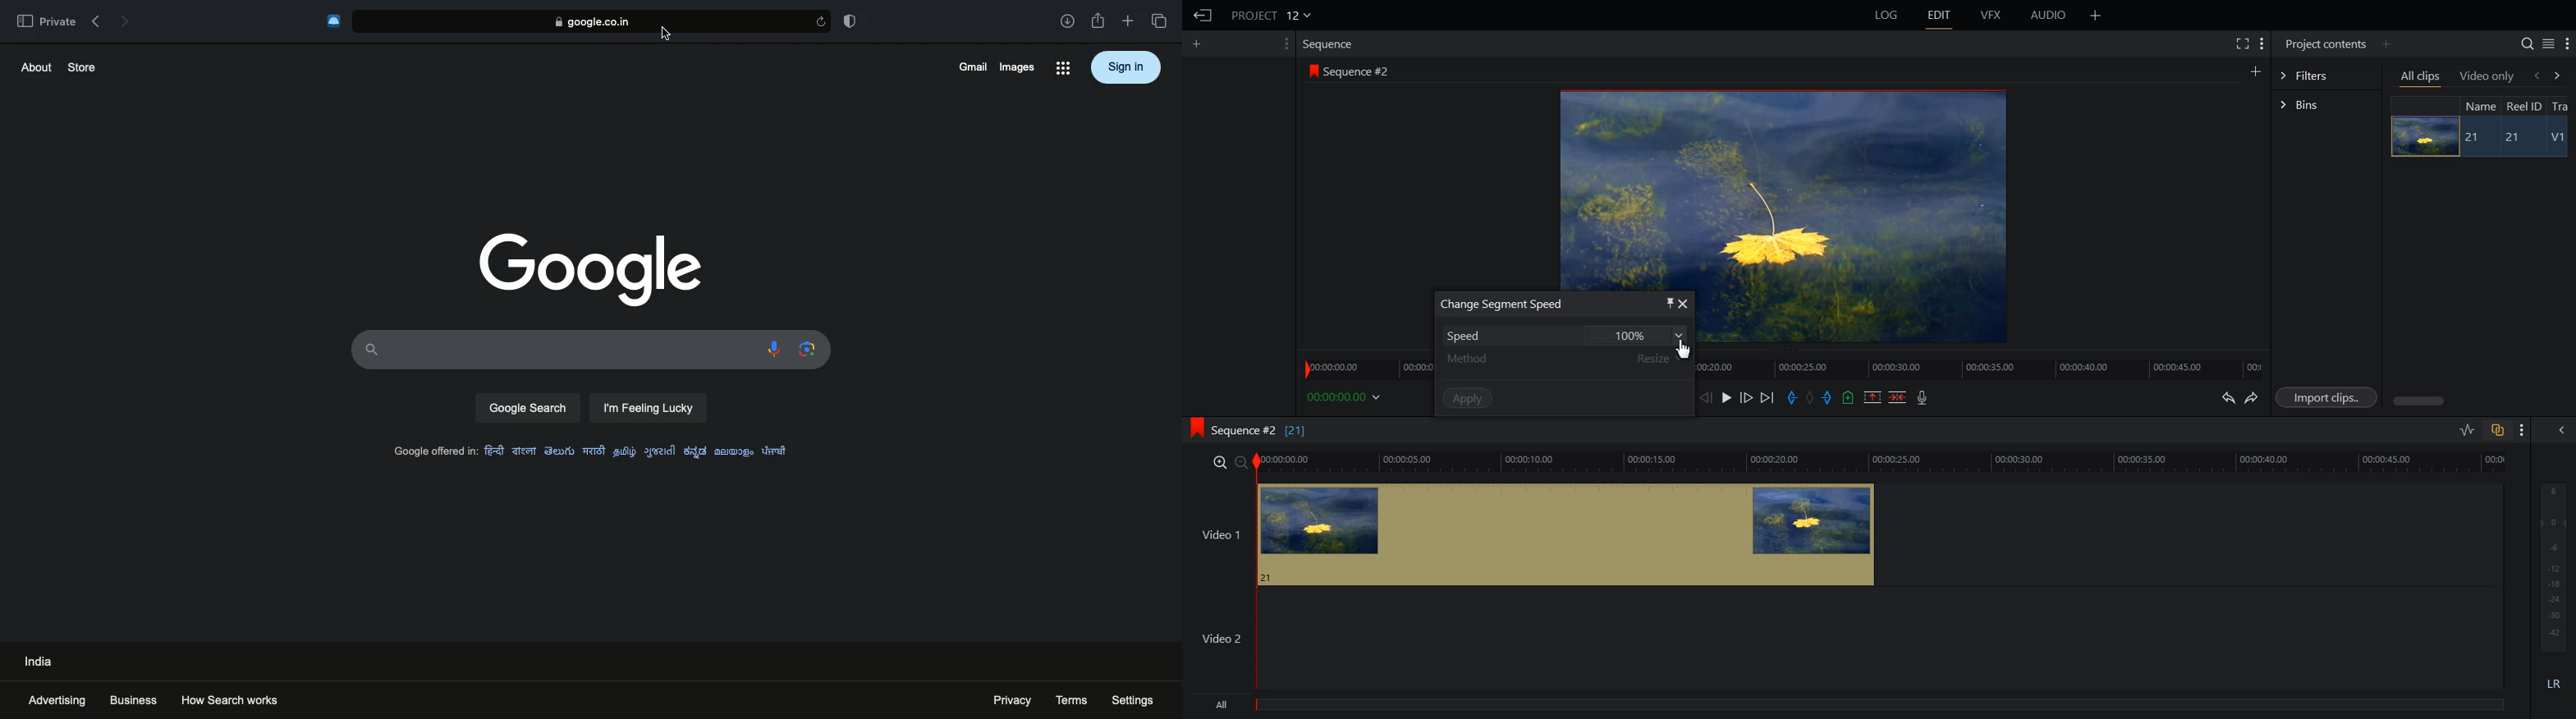  What do you see at coordinates (45, 21) in the screenshot?
I see `private` at bounding box center [45, 21].